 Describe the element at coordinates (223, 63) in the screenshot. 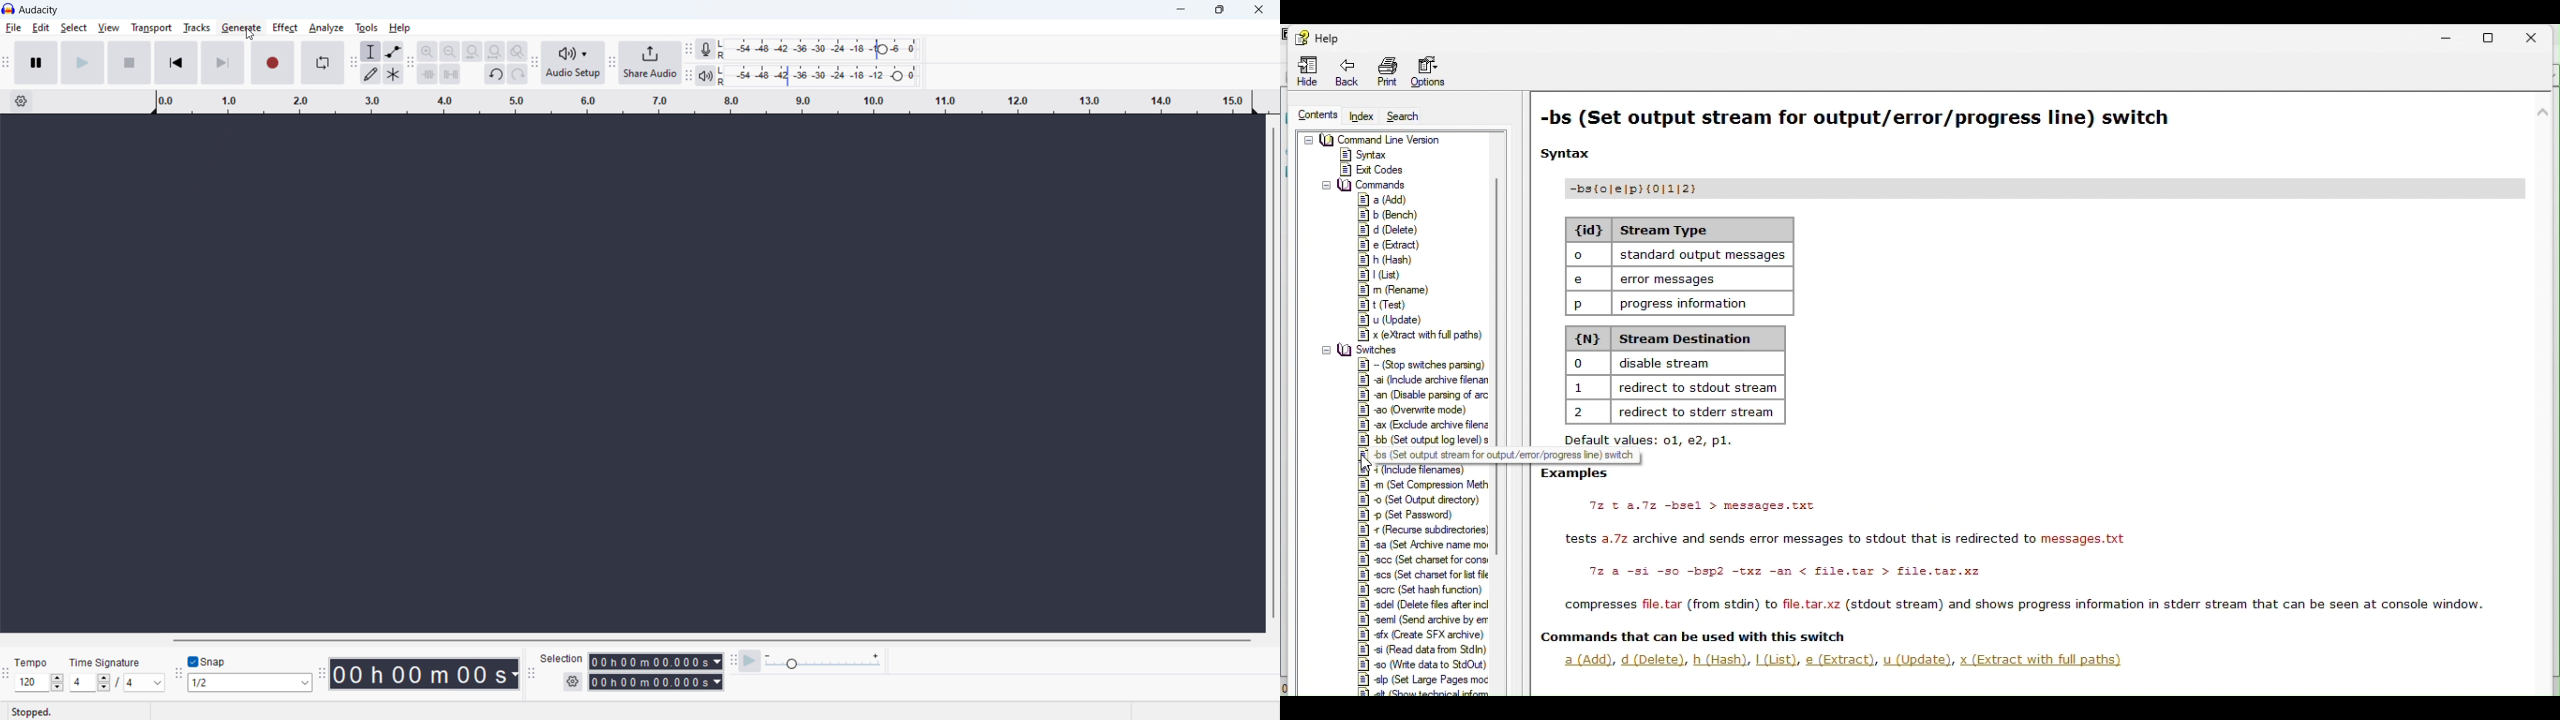

I see `skip to end` at that location.